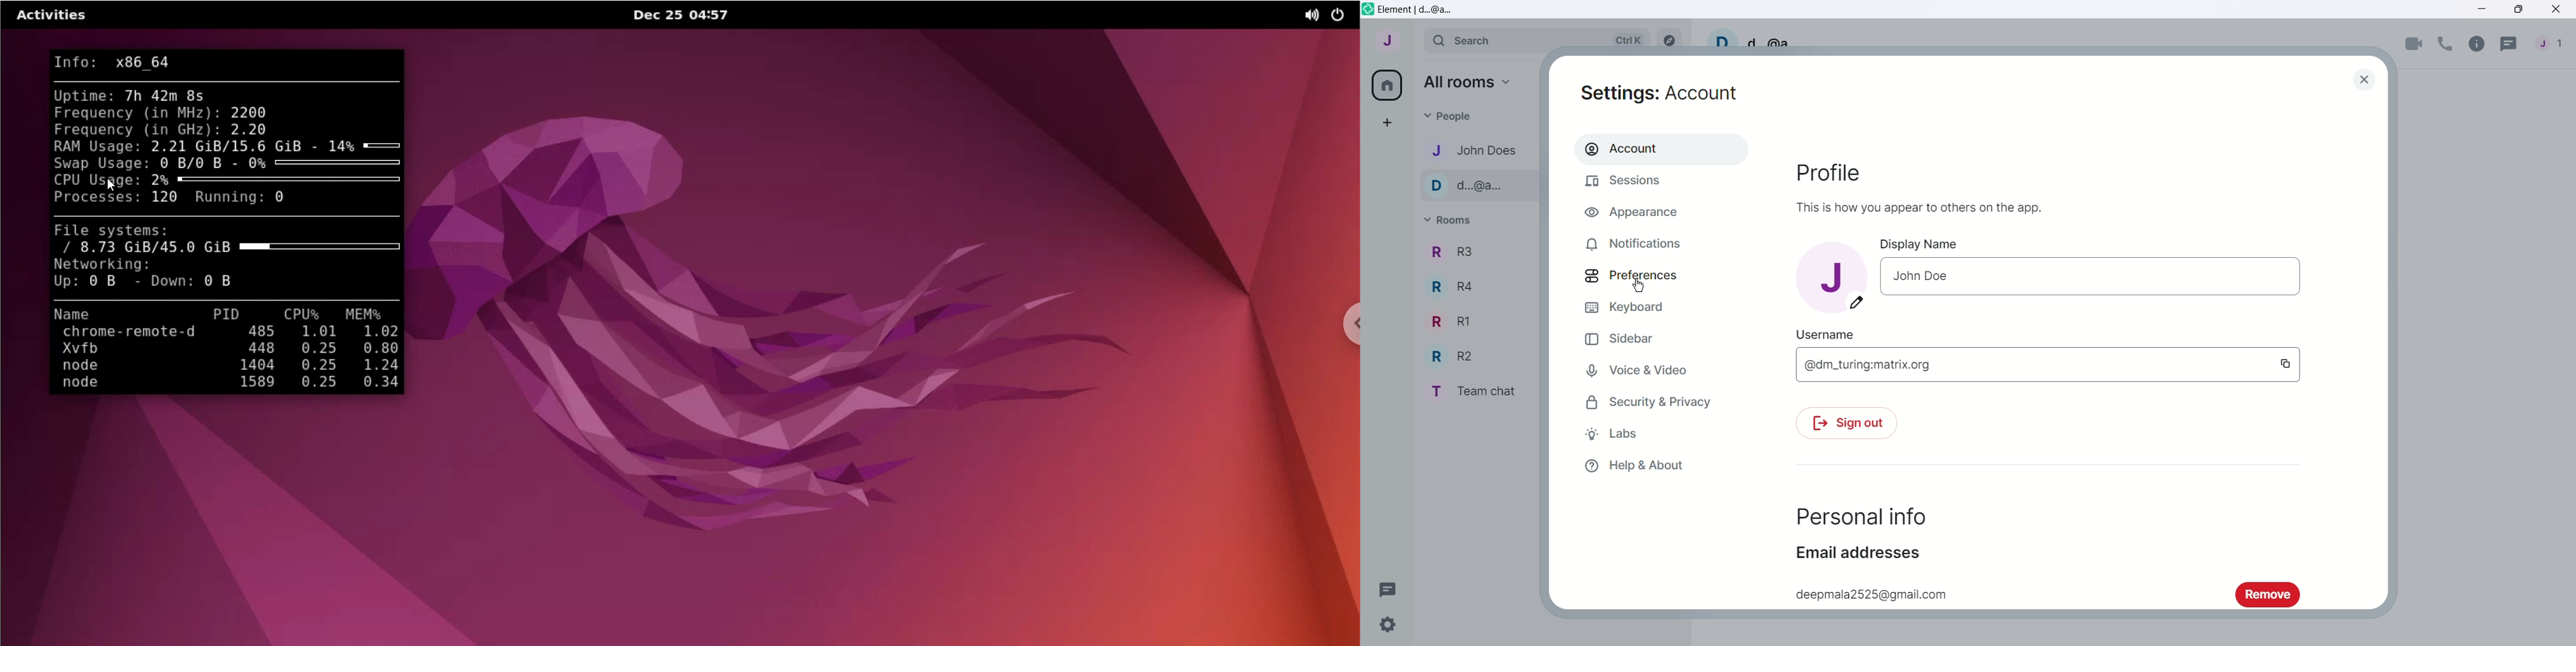 The width and height of the screenshot is (2576, 672). What do you see at coordinates (2446, 44) in the screenshot?
I see `Voice call` at bounding box center [2446, 44].